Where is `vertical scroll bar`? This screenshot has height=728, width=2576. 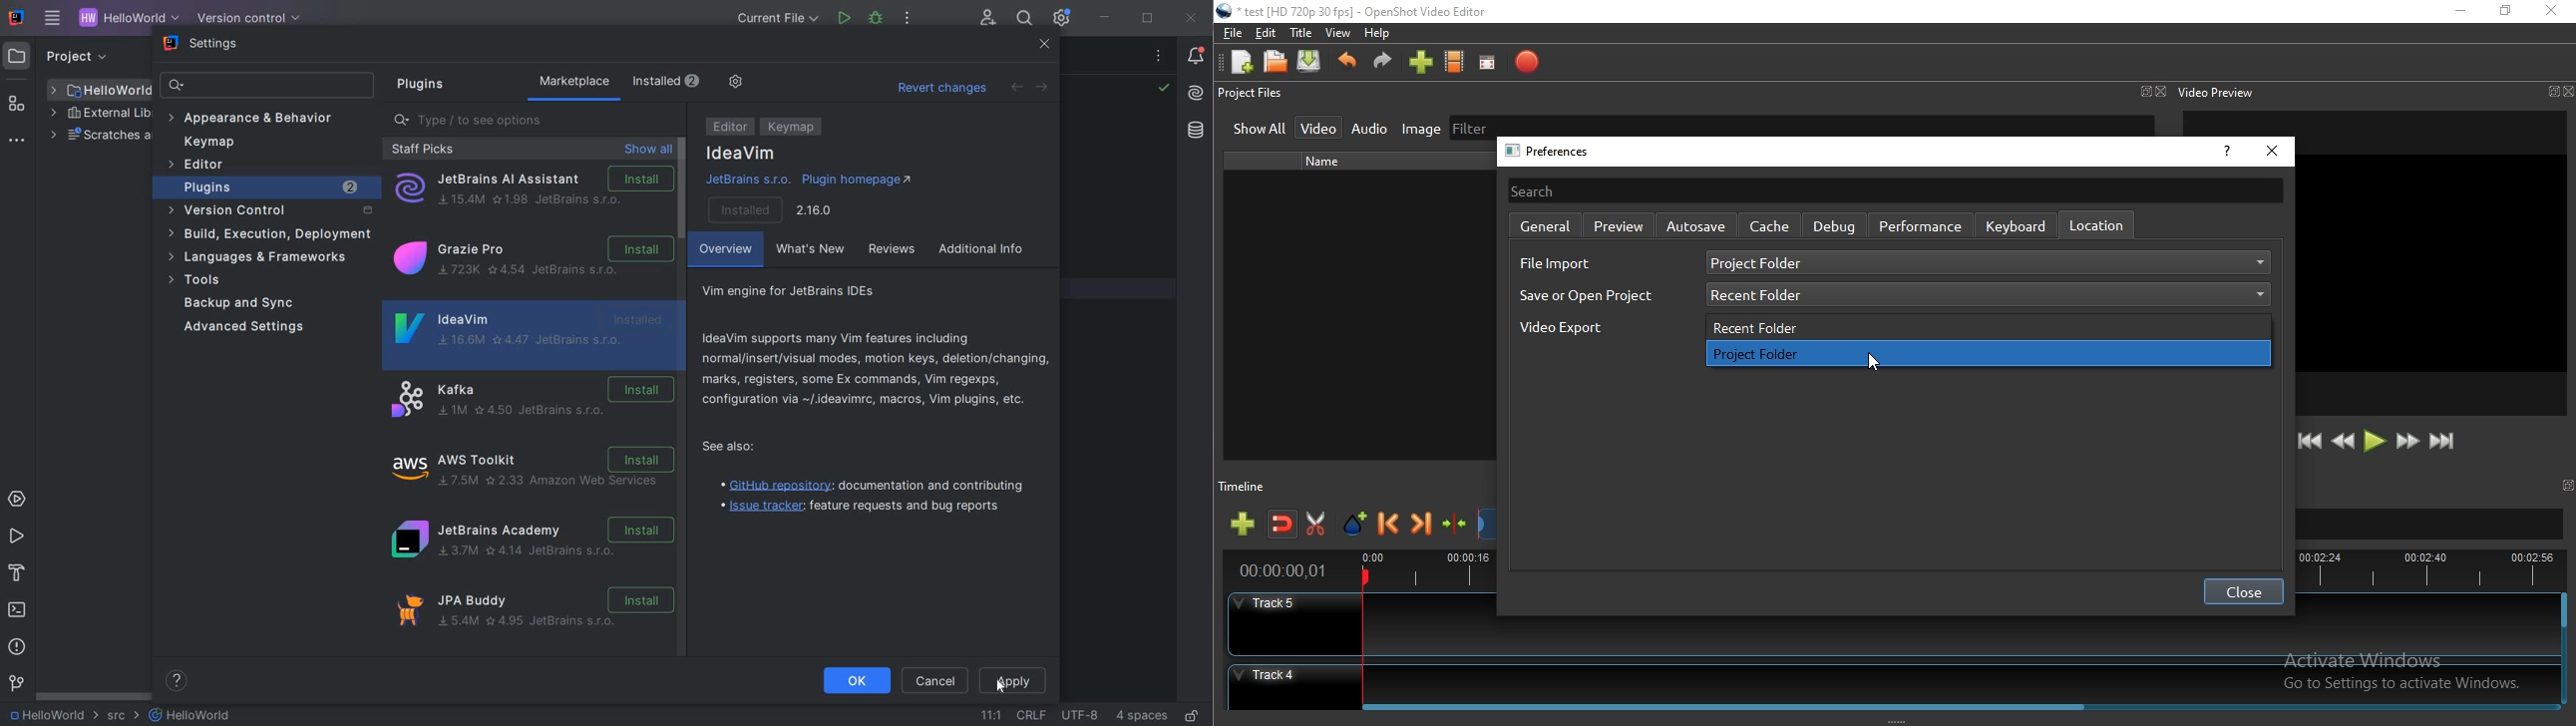
vertical scroll bar is located at coordinates (2564, 613).